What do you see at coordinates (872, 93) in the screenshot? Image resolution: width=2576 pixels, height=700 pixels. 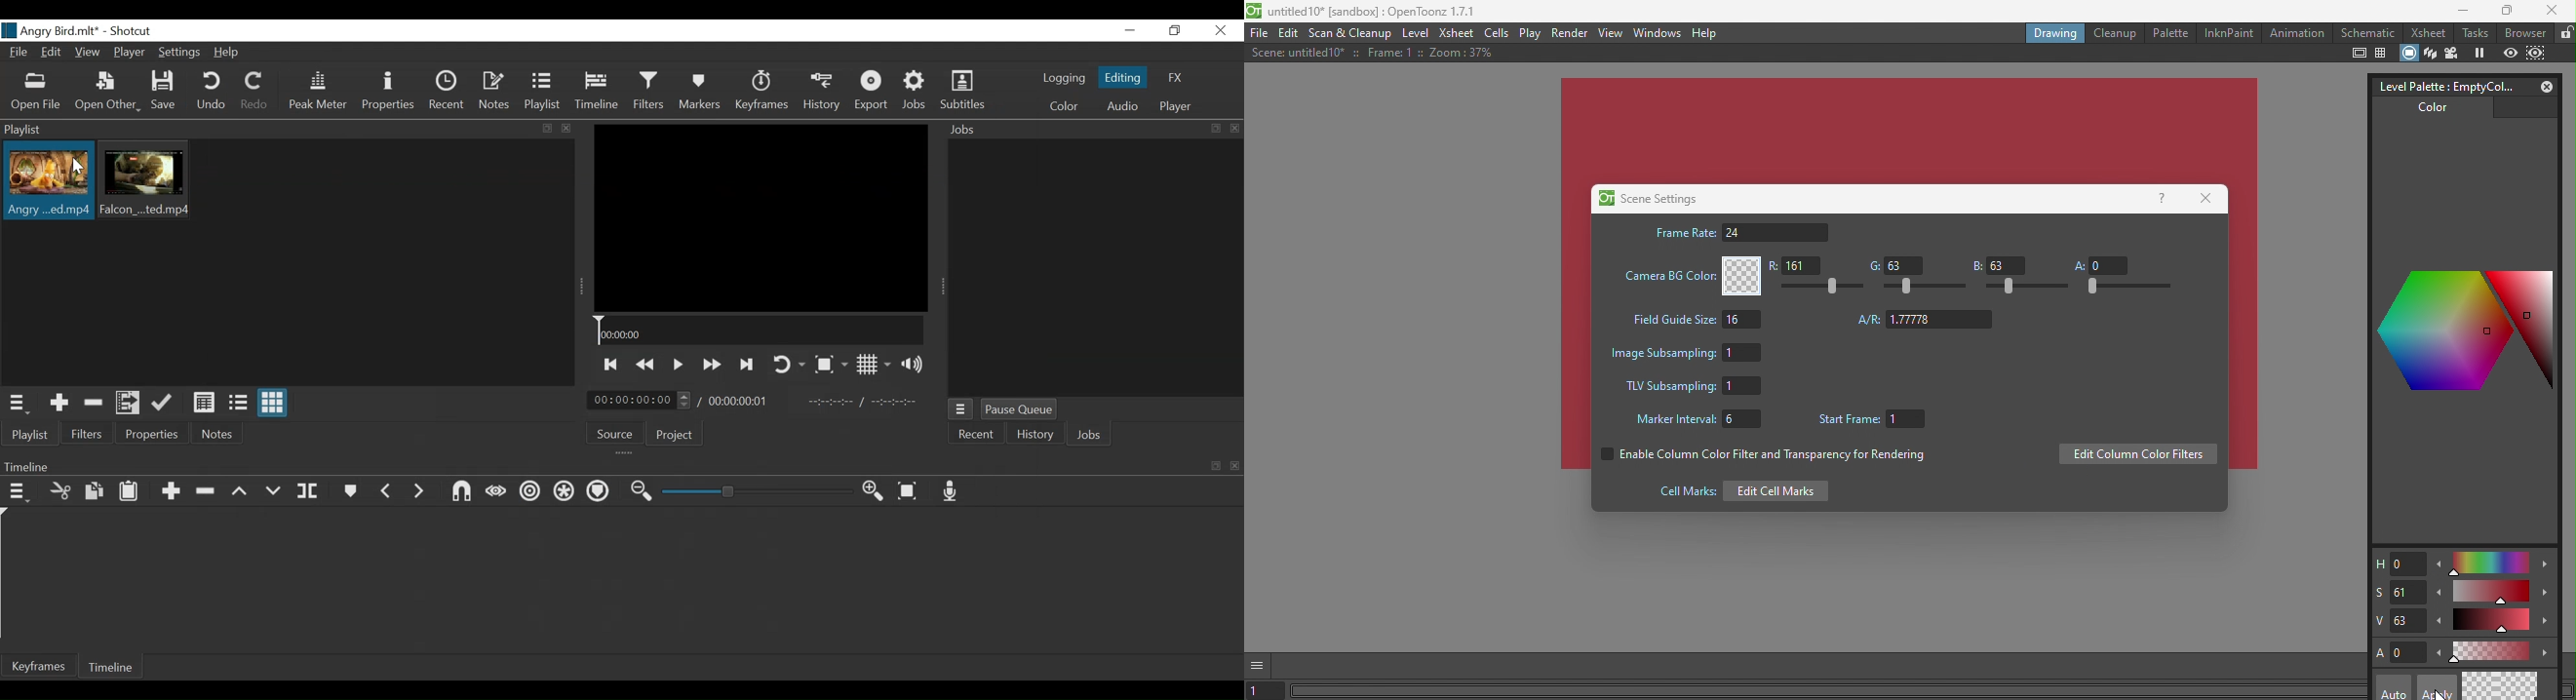 I see `Export` at bounding box center [872, 93].